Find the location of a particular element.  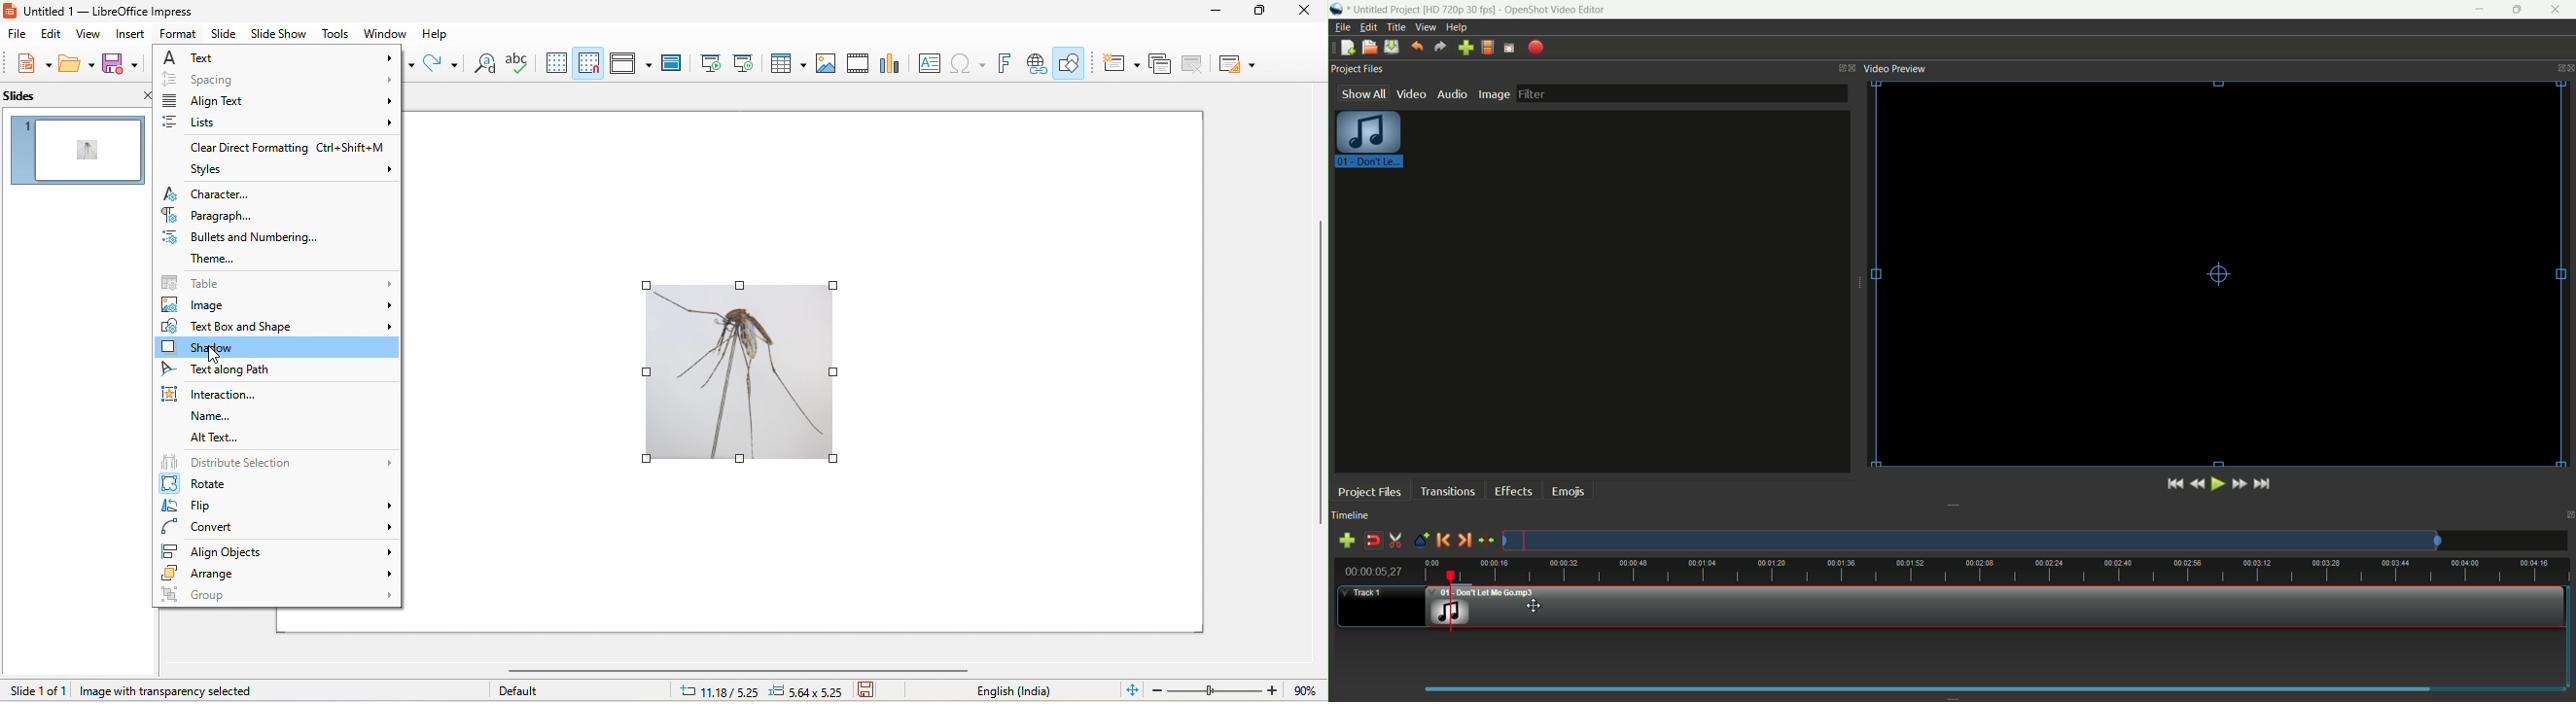

arrange is located at coordinates (279, 573).